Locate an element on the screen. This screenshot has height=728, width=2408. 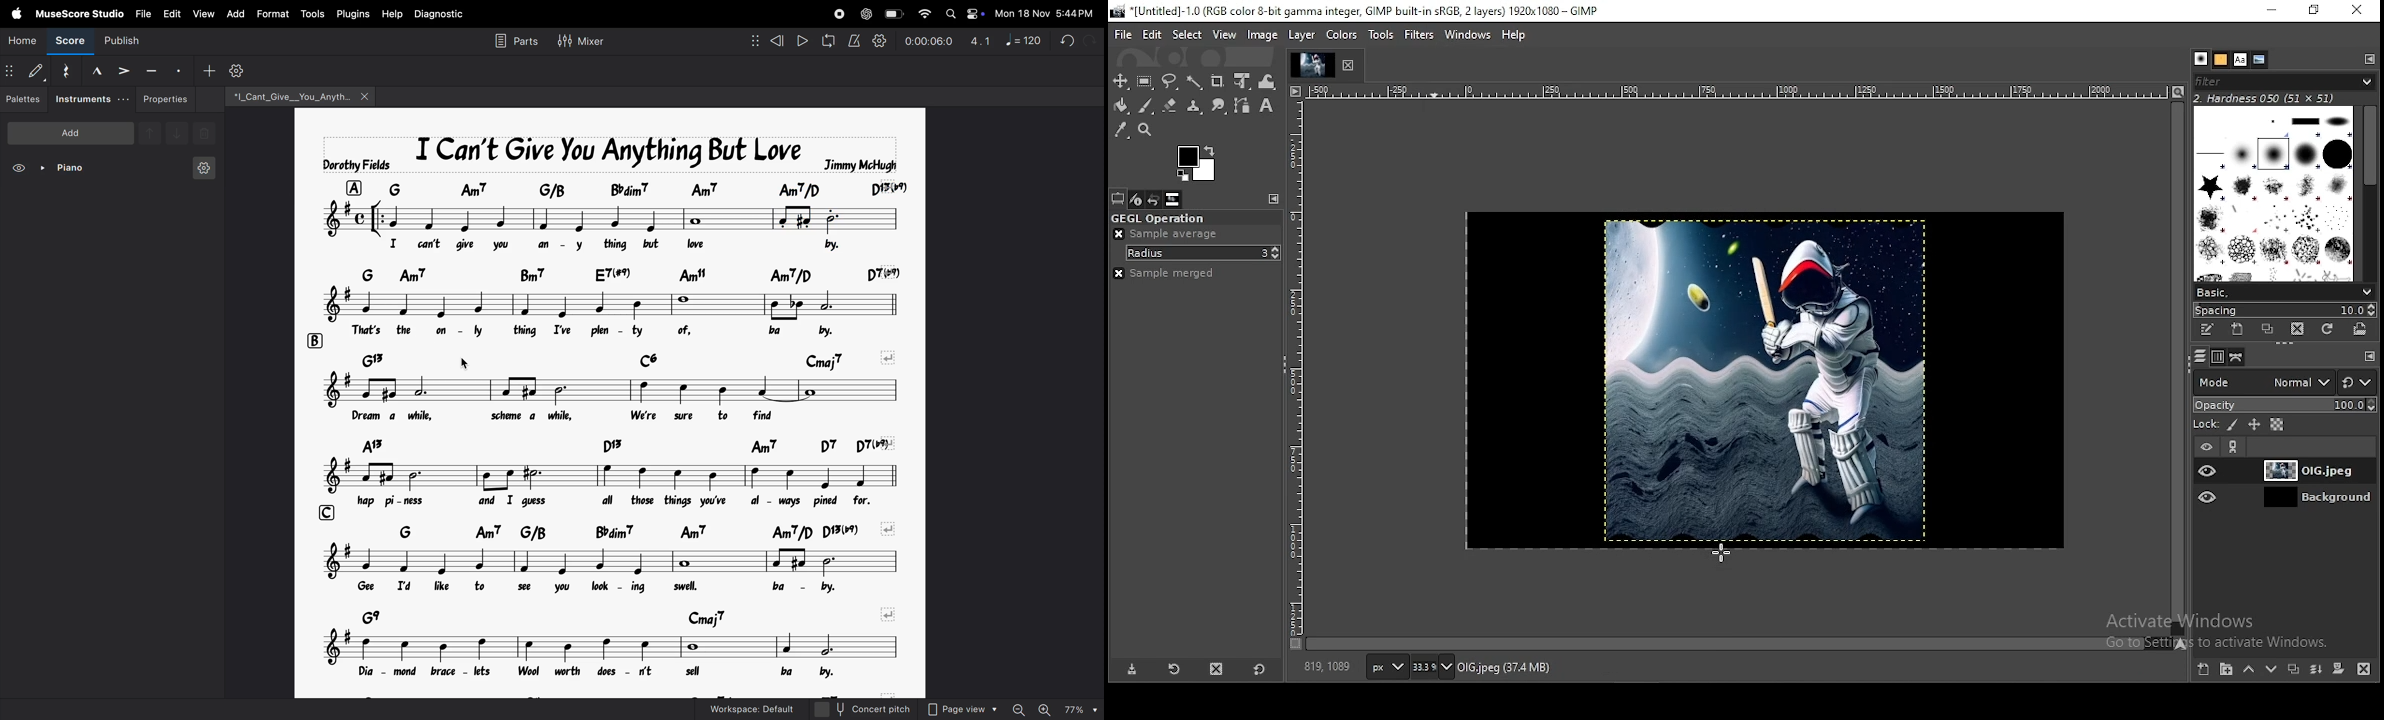
file is located at coordinates (143, 14).